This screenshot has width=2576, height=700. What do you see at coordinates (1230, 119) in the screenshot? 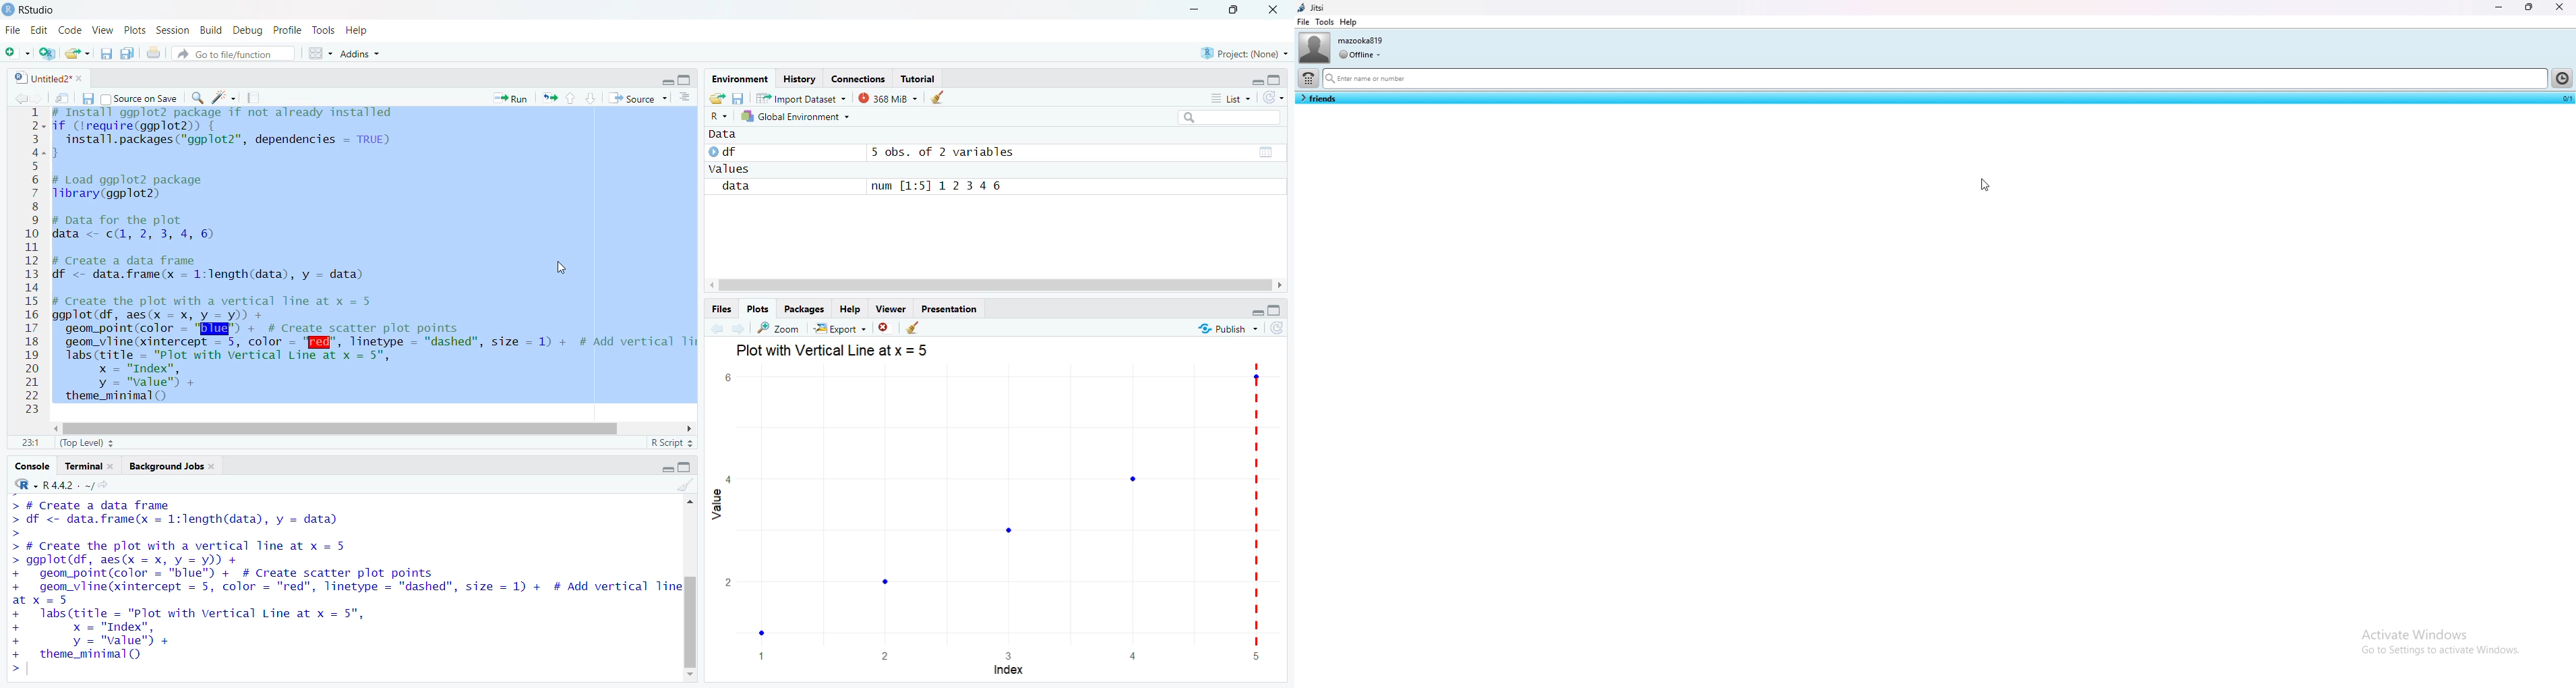
I see `search` at bounding box center [1230, 119].